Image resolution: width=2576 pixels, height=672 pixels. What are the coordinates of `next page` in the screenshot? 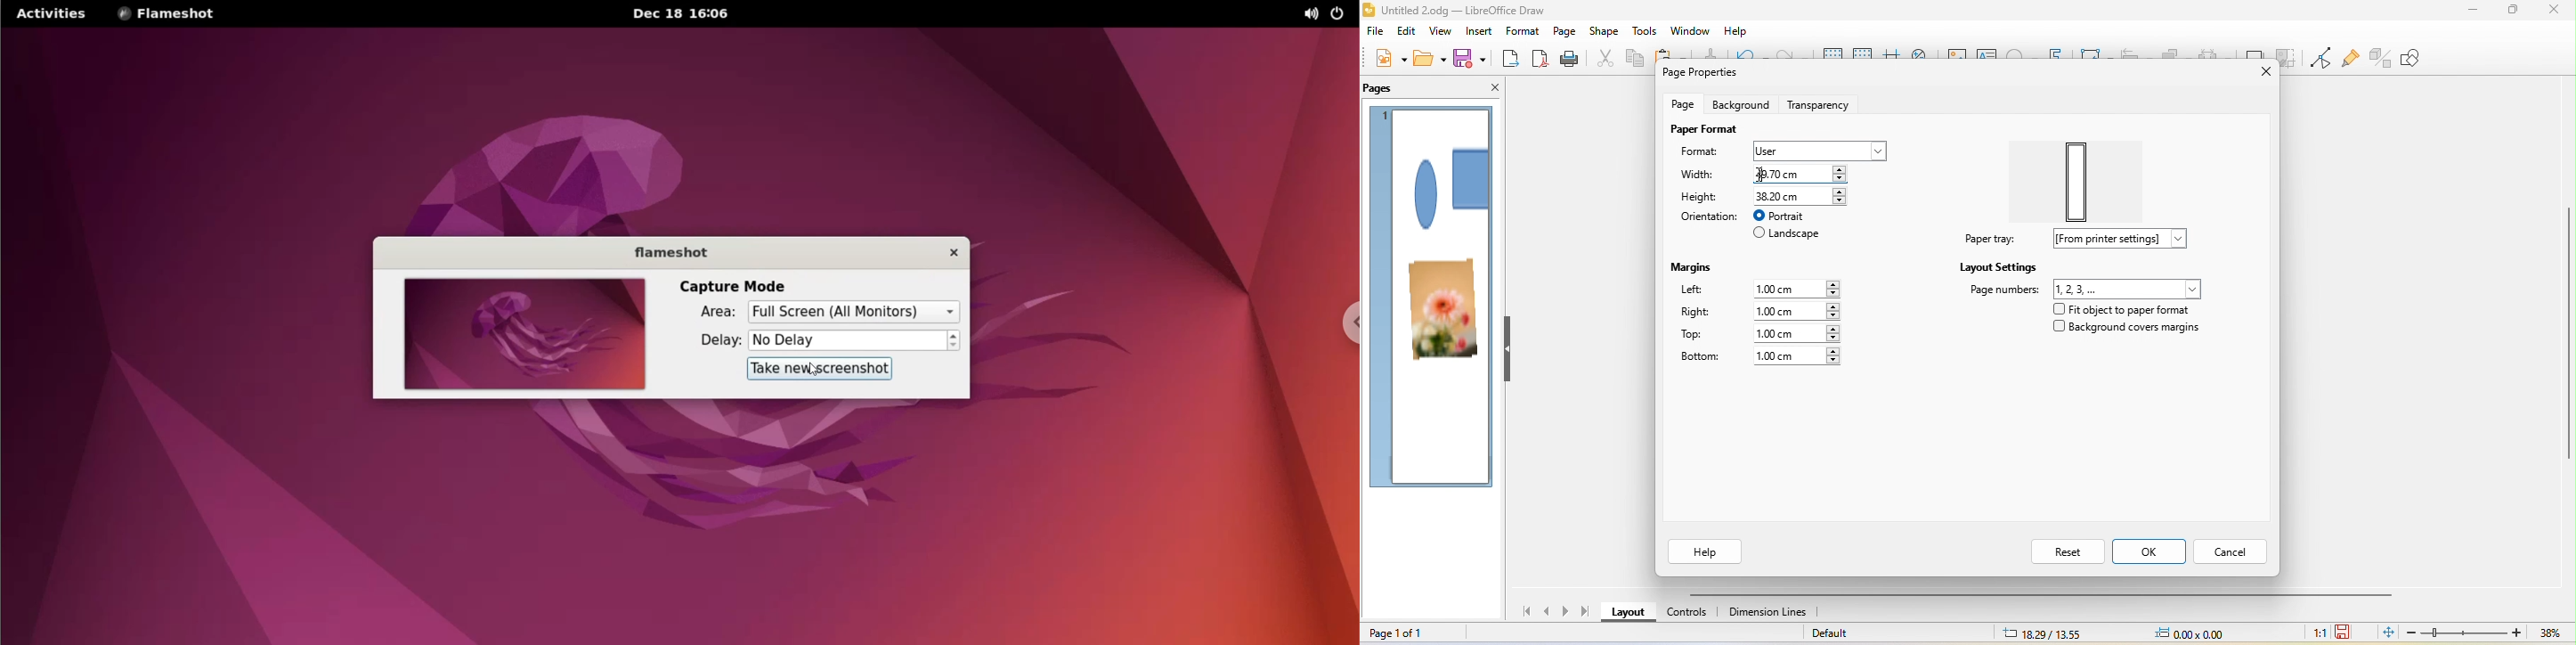 It's located at (1566, 612).